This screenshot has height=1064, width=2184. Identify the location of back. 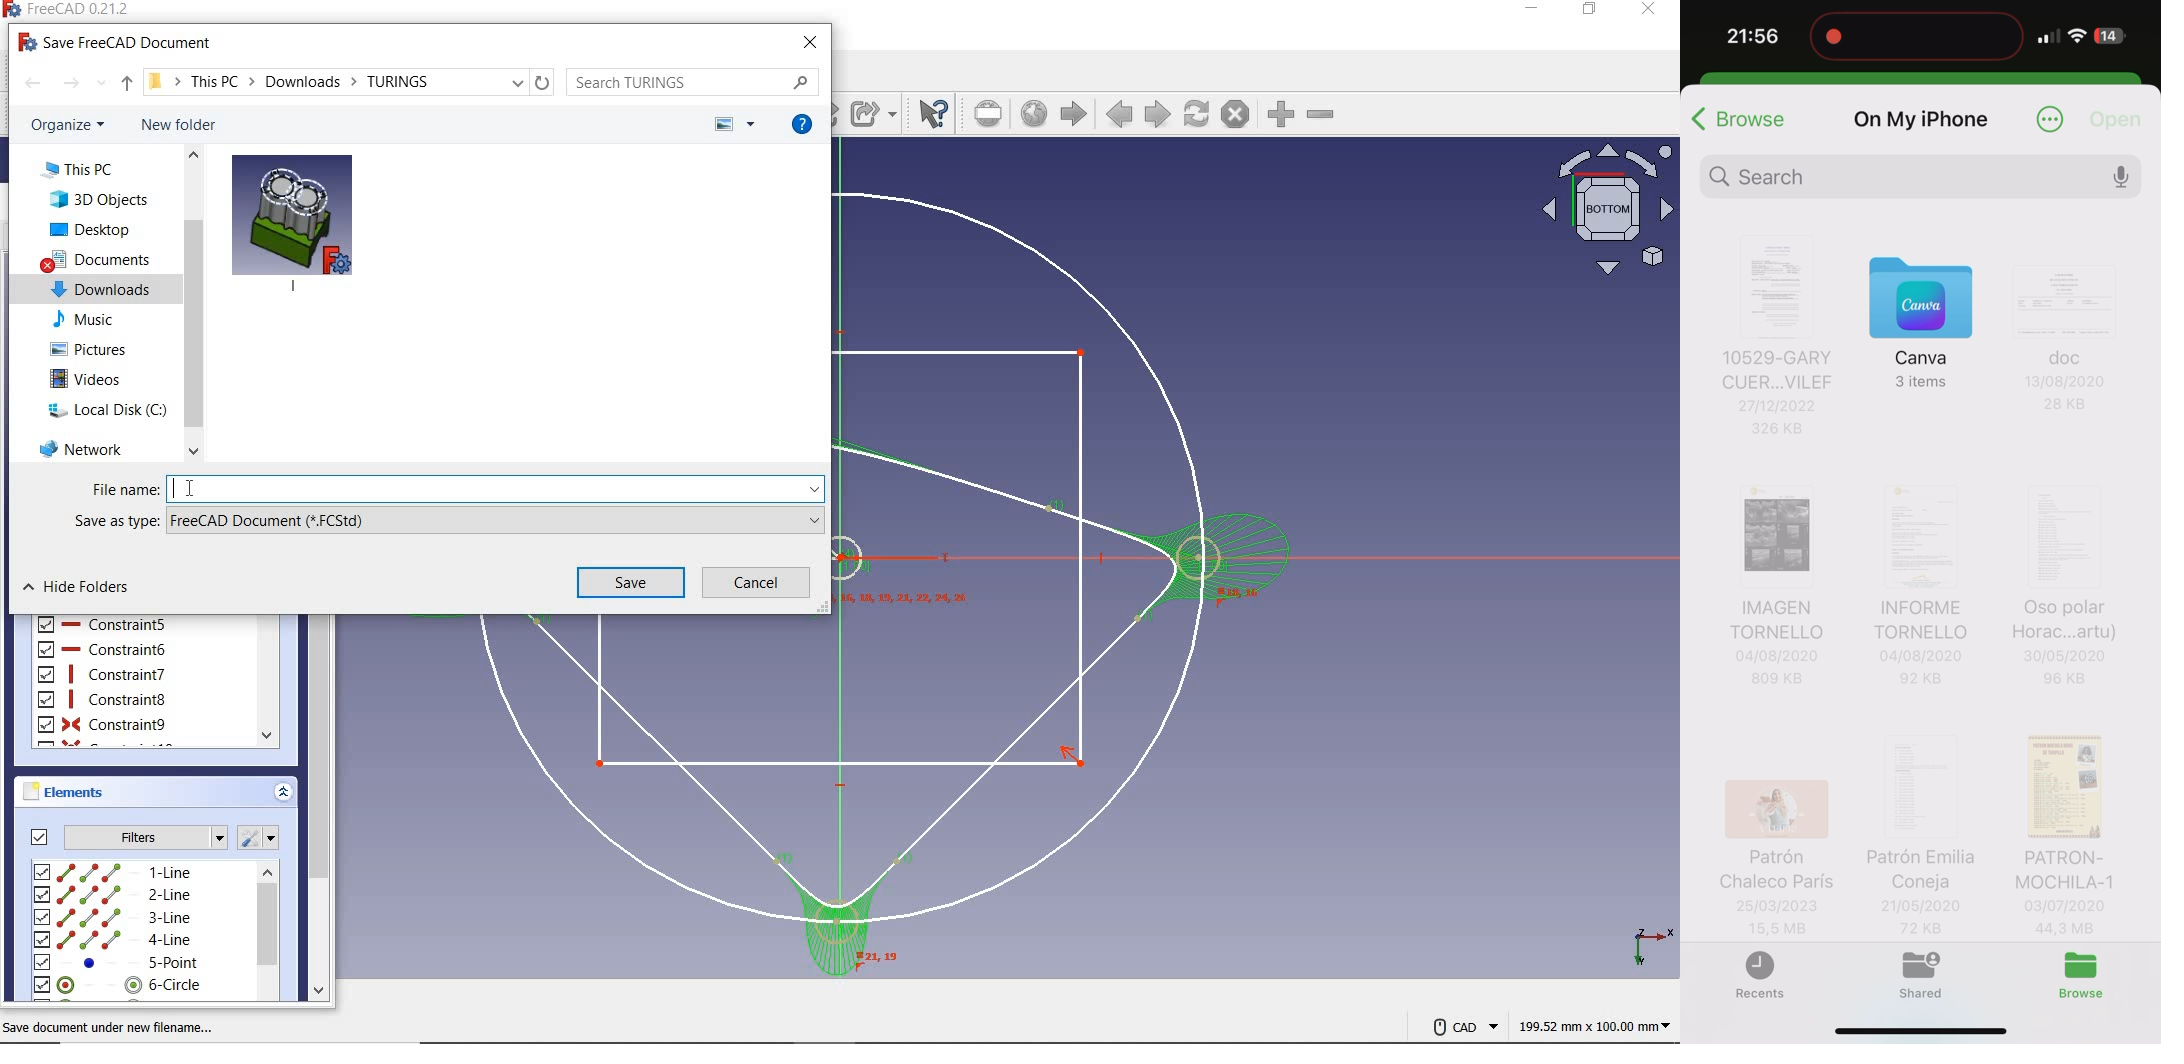
(32, 83).